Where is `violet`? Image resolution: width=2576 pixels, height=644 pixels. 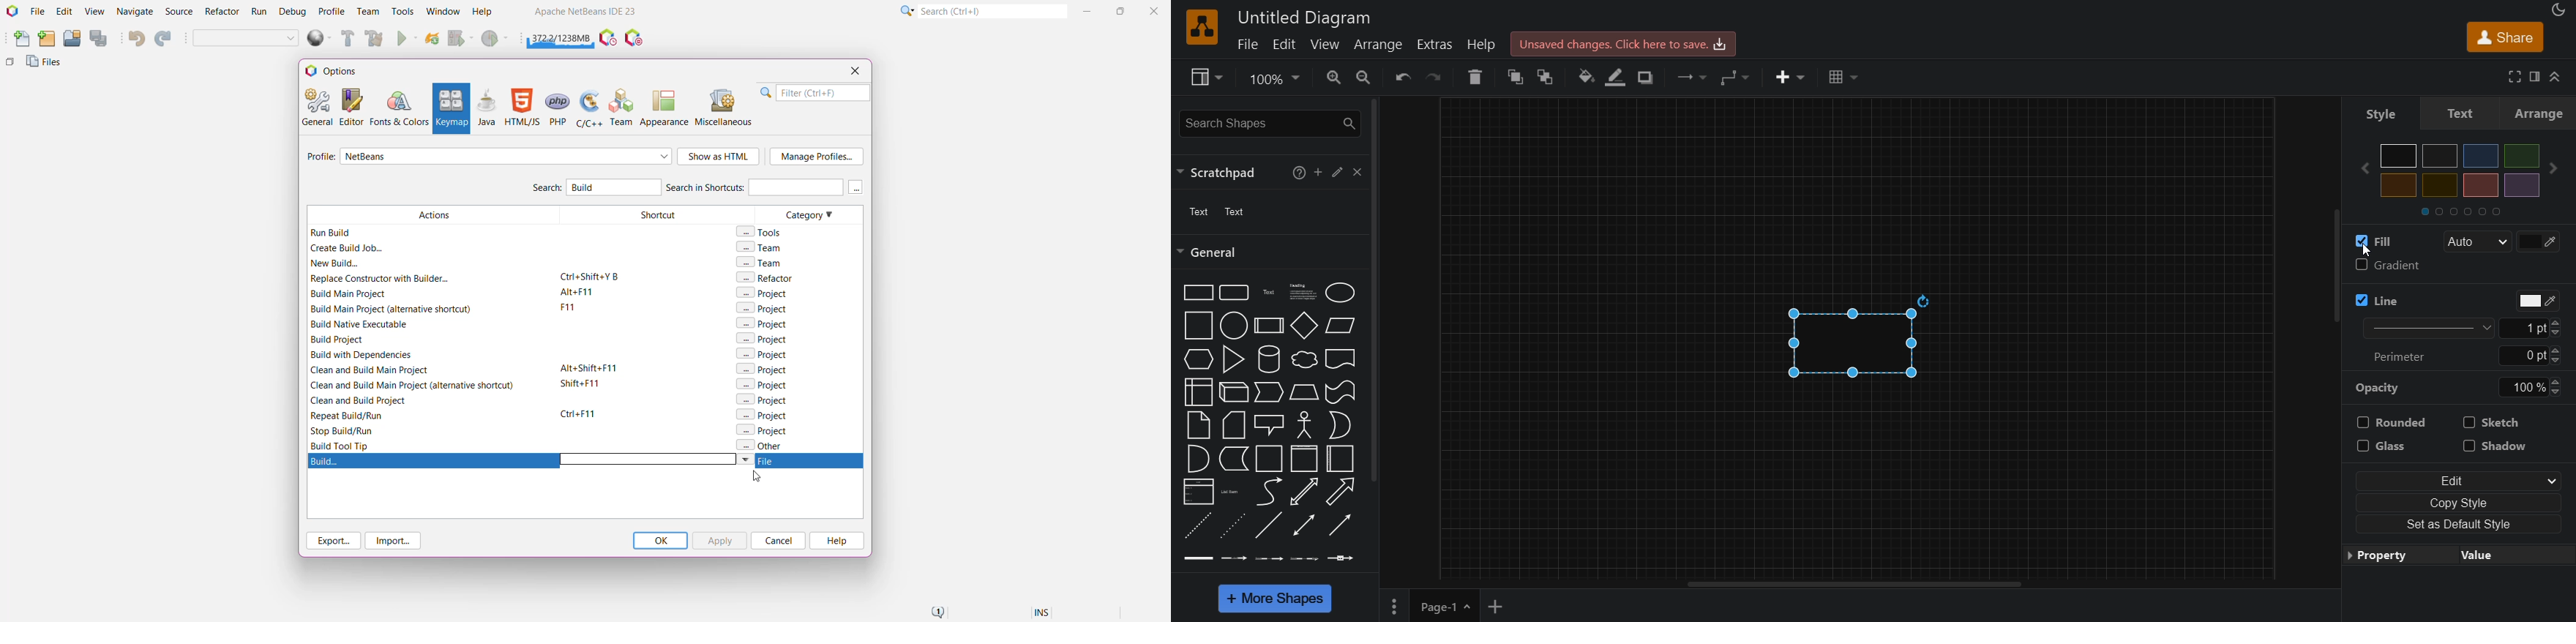 violet is located at coordinates (2523, 184).